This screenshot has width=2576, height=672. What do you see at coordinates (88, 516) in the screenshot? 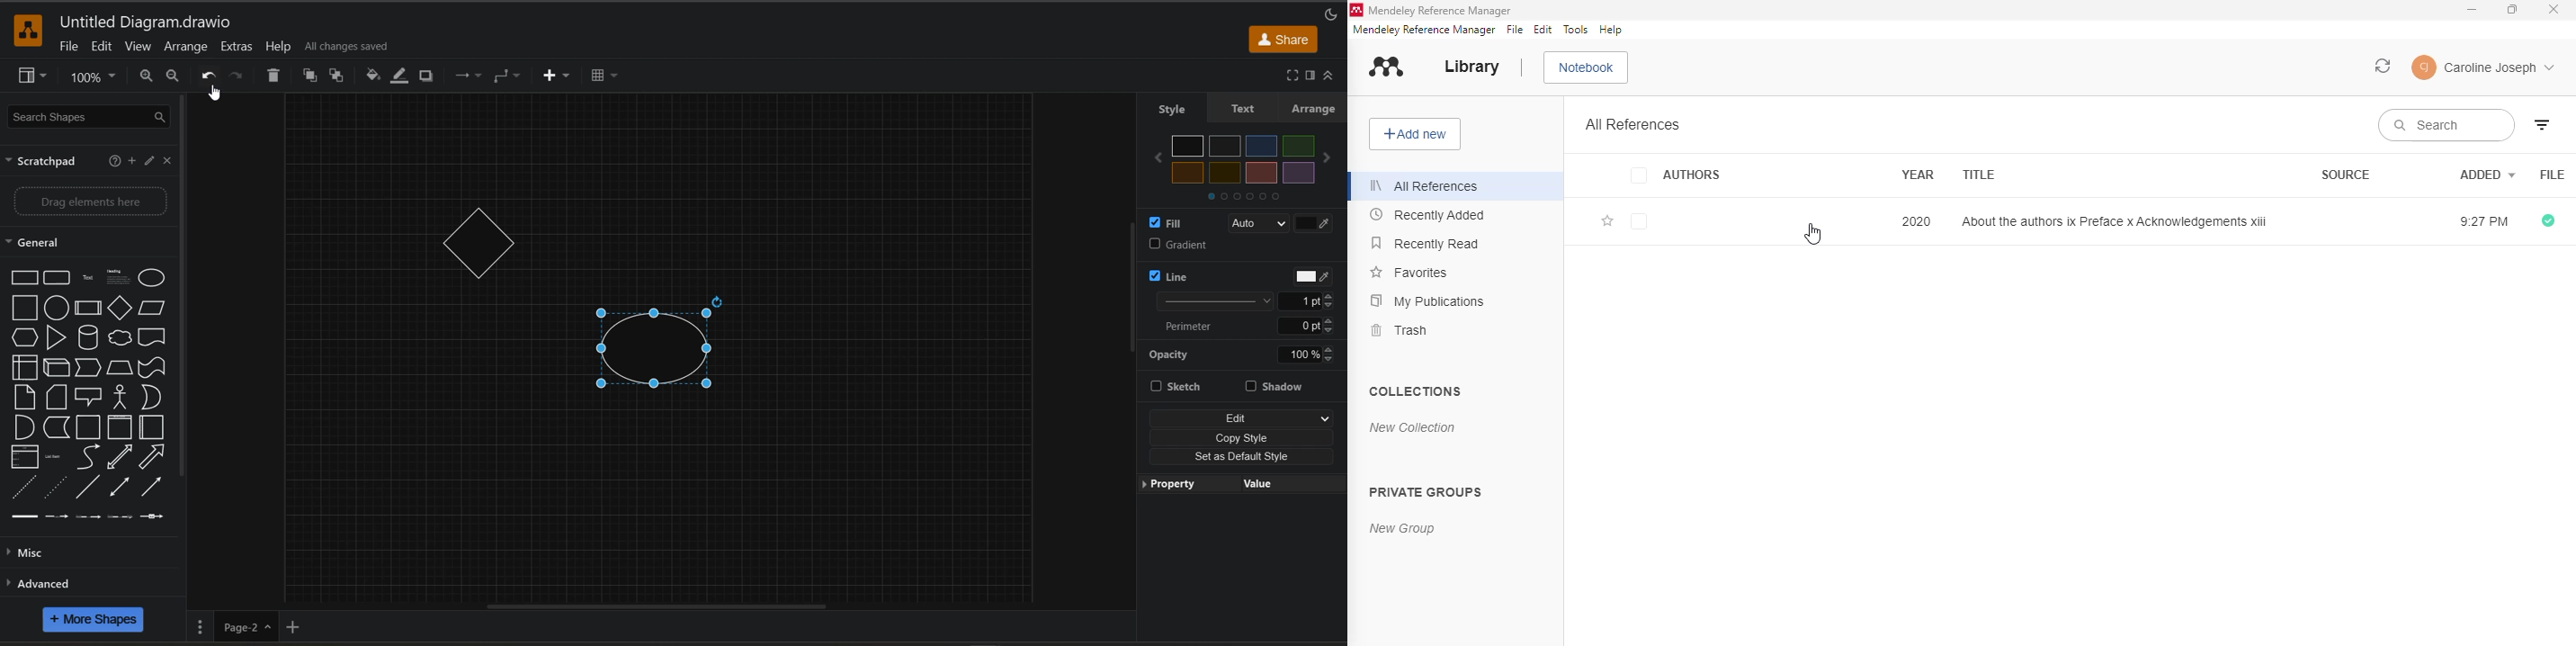
I see `Connector with 2 Labels` at bounding box center [88, 516].